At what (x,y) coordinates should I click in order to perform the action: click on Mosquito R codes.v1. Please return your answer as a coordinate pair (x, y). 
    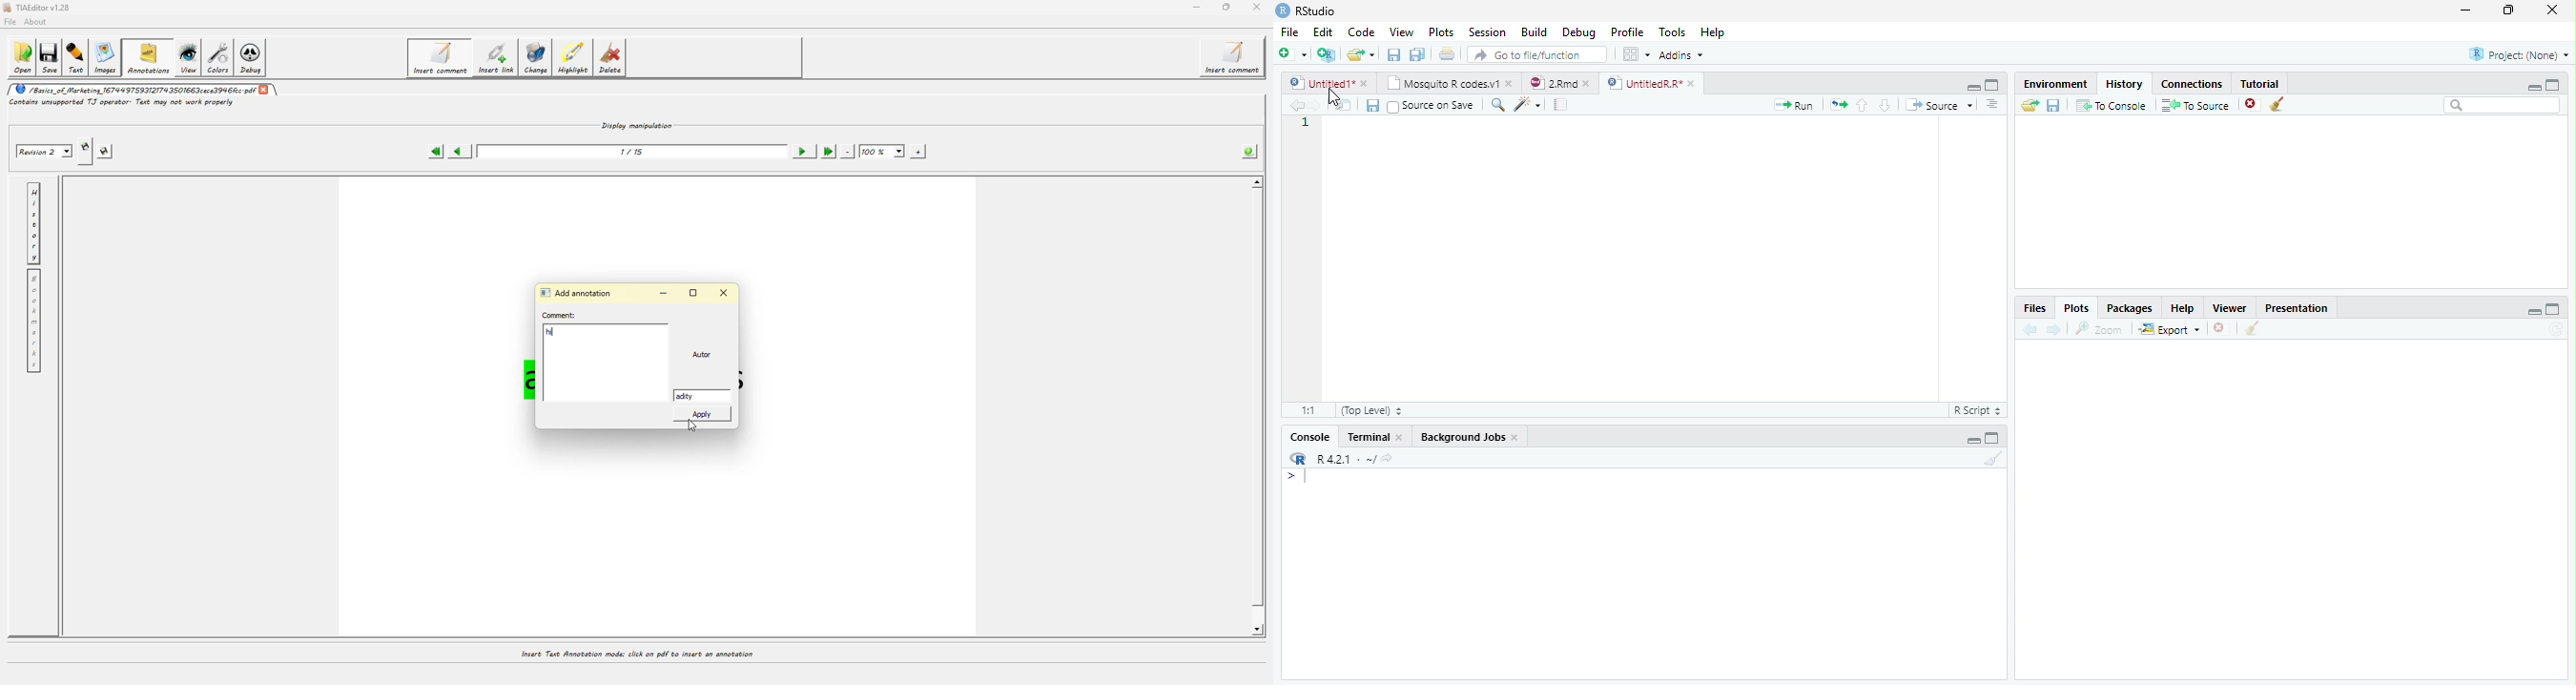
    Looking at the image, I should click on (1440, 83).